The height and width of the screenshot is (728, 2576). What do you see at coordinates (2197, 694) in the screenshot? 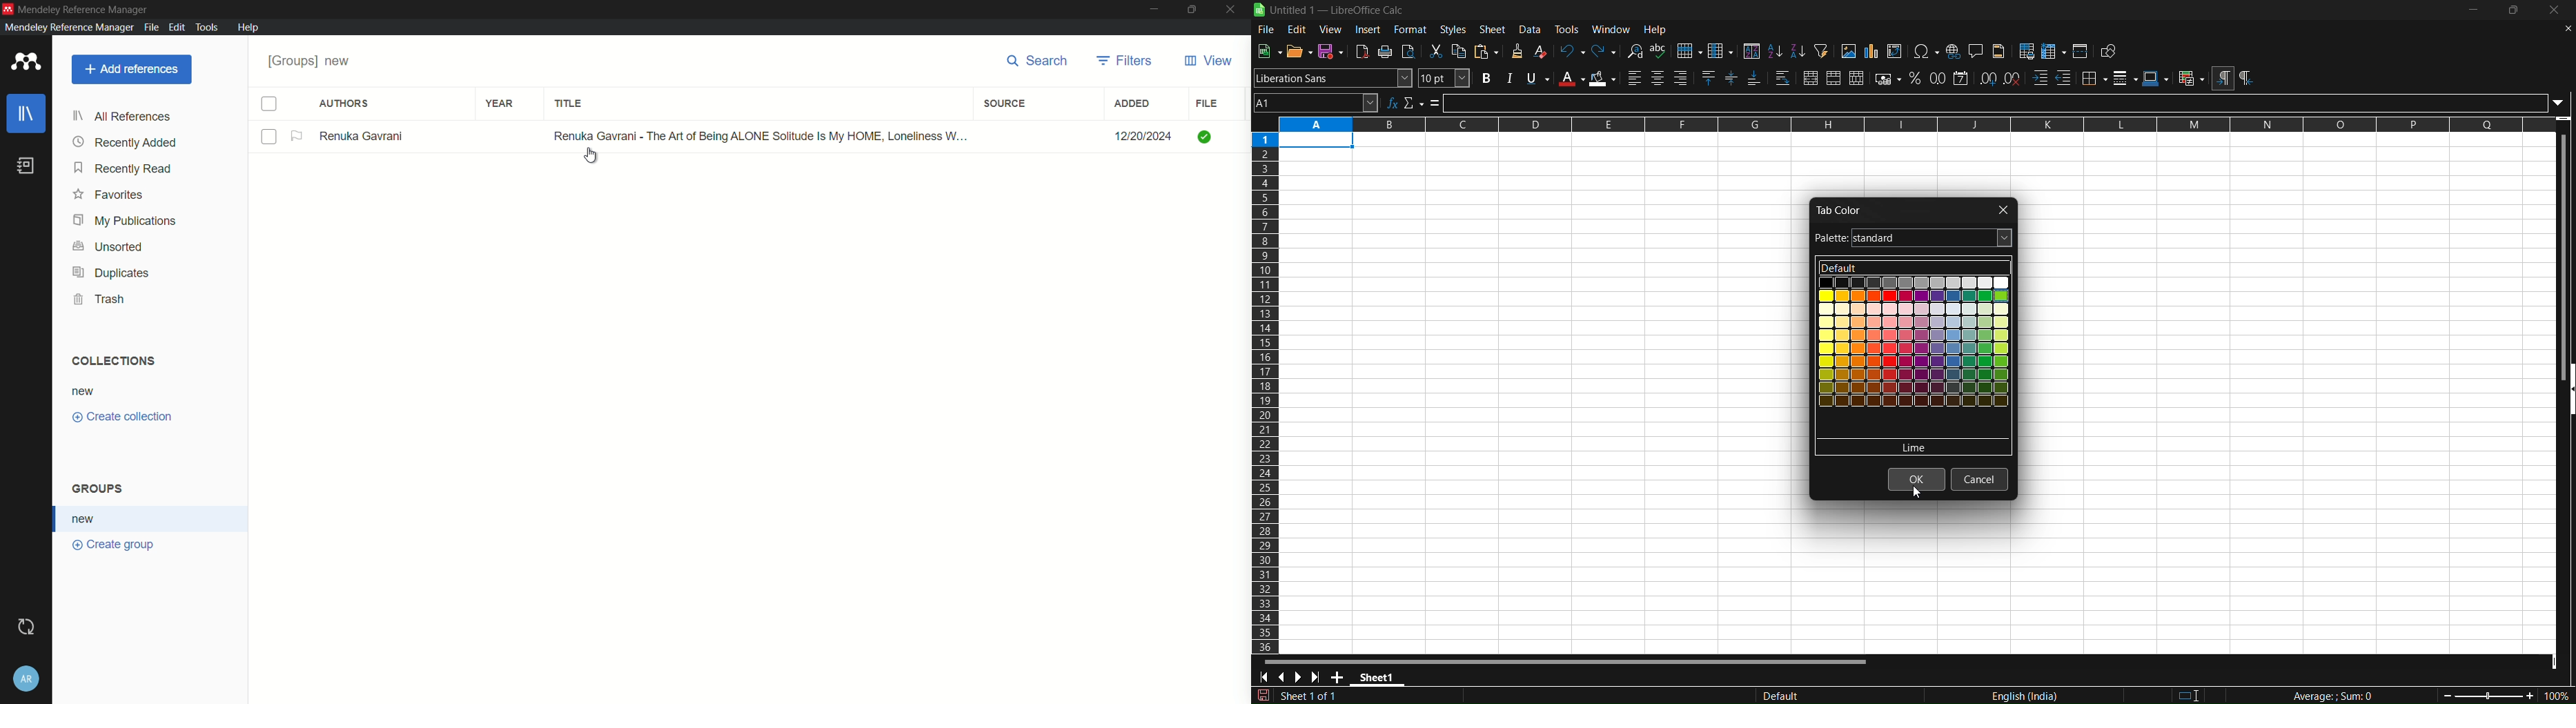
I see `standard selection` at bounding box center [2197, 694].